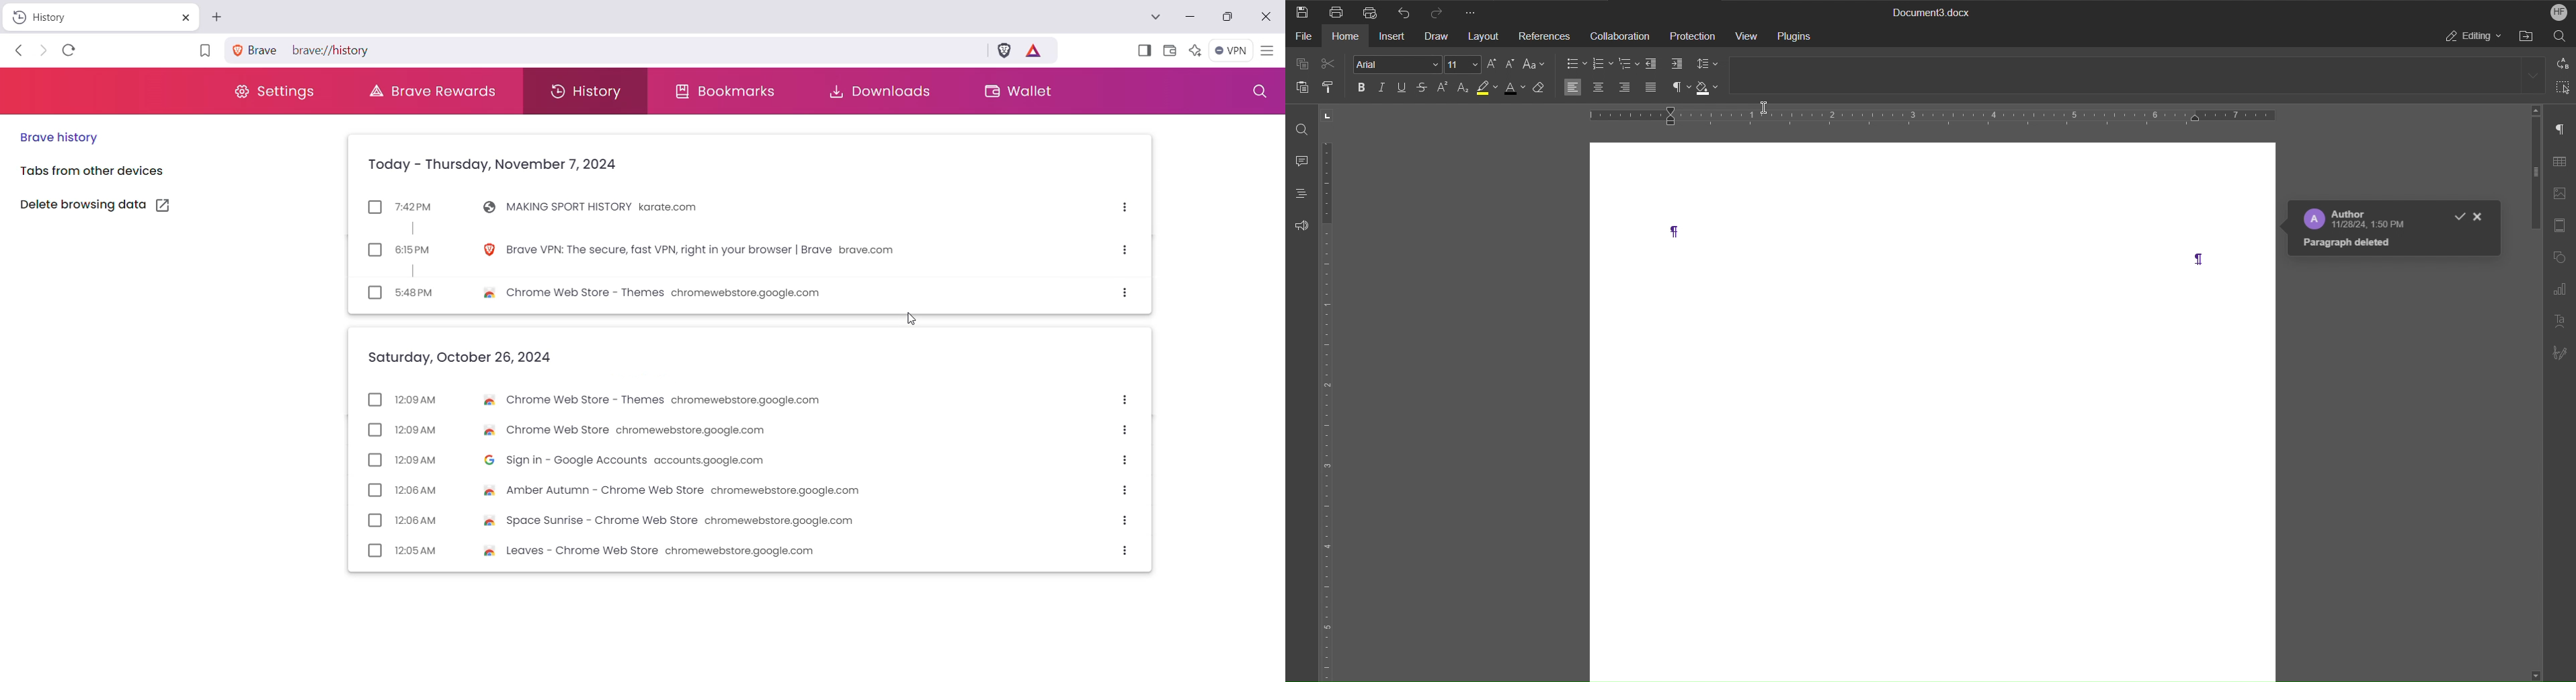 The image size is (2576, 700). Describe the element at coordinates (1261, 92) in the screenshot. I see `Search History` at that location.